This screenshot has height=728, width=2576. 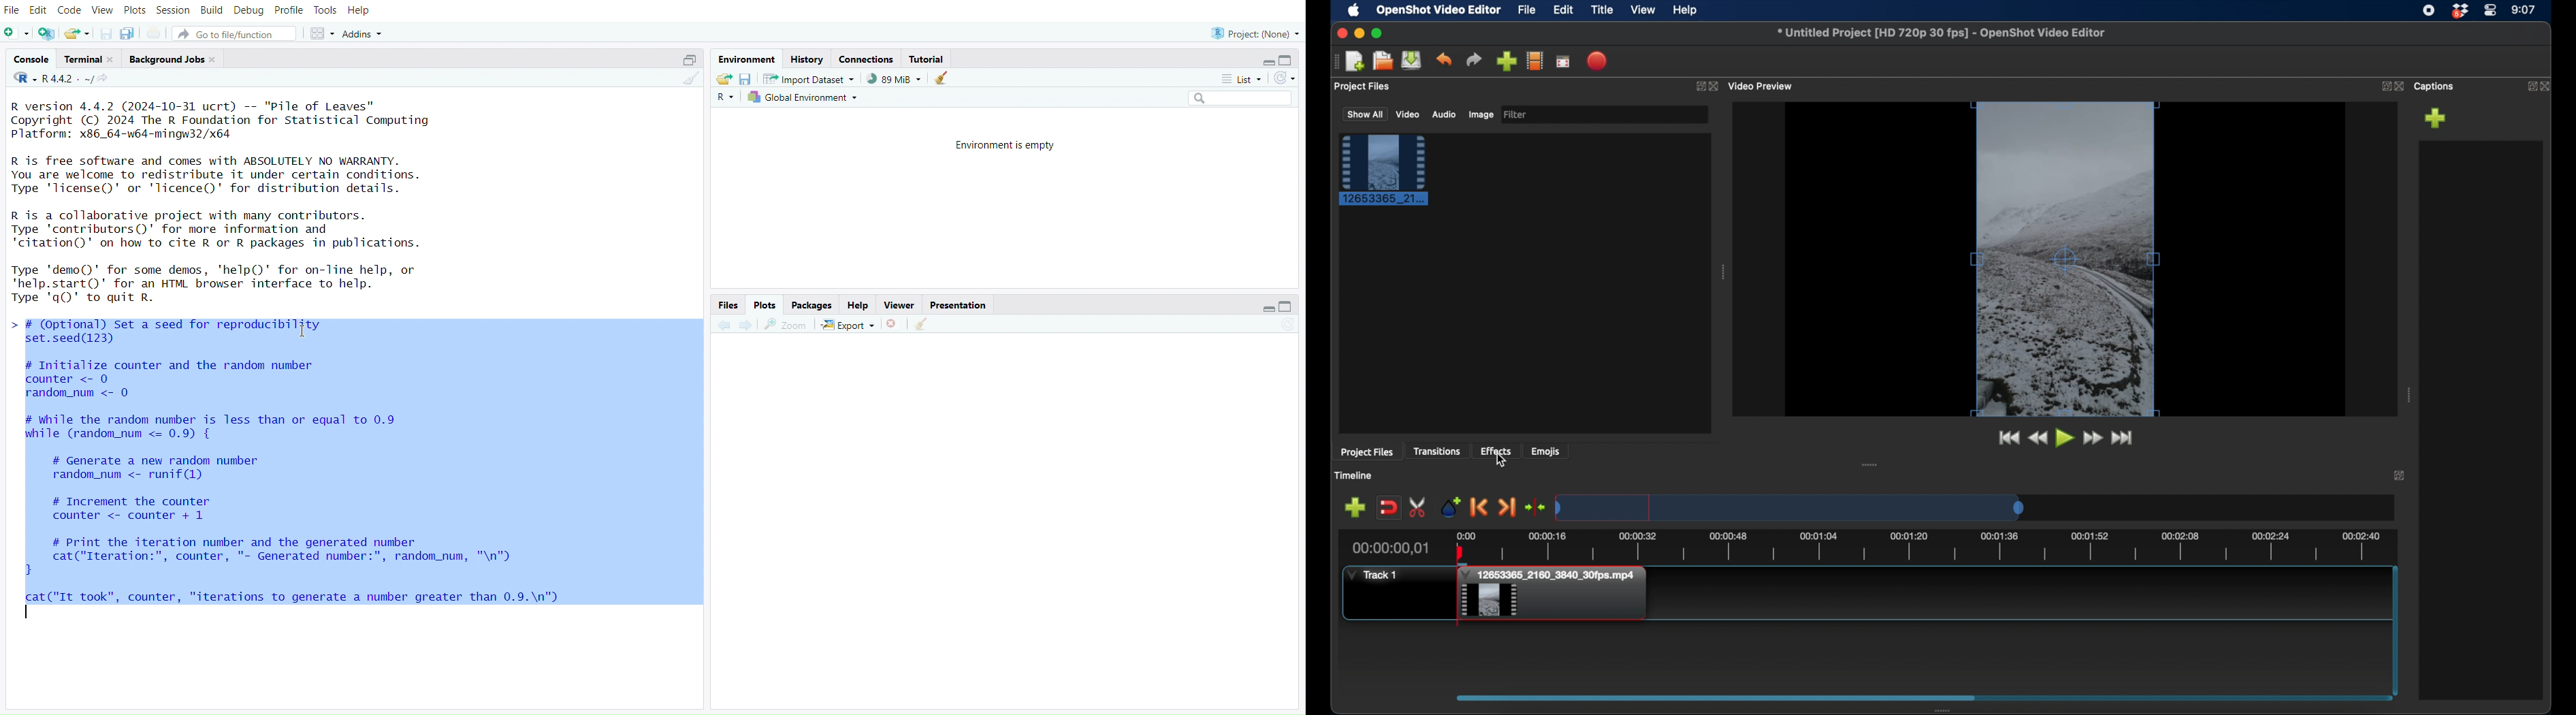 I want to click on 89kib used by R session (Source: Windows System), so click(x=896, y=78).